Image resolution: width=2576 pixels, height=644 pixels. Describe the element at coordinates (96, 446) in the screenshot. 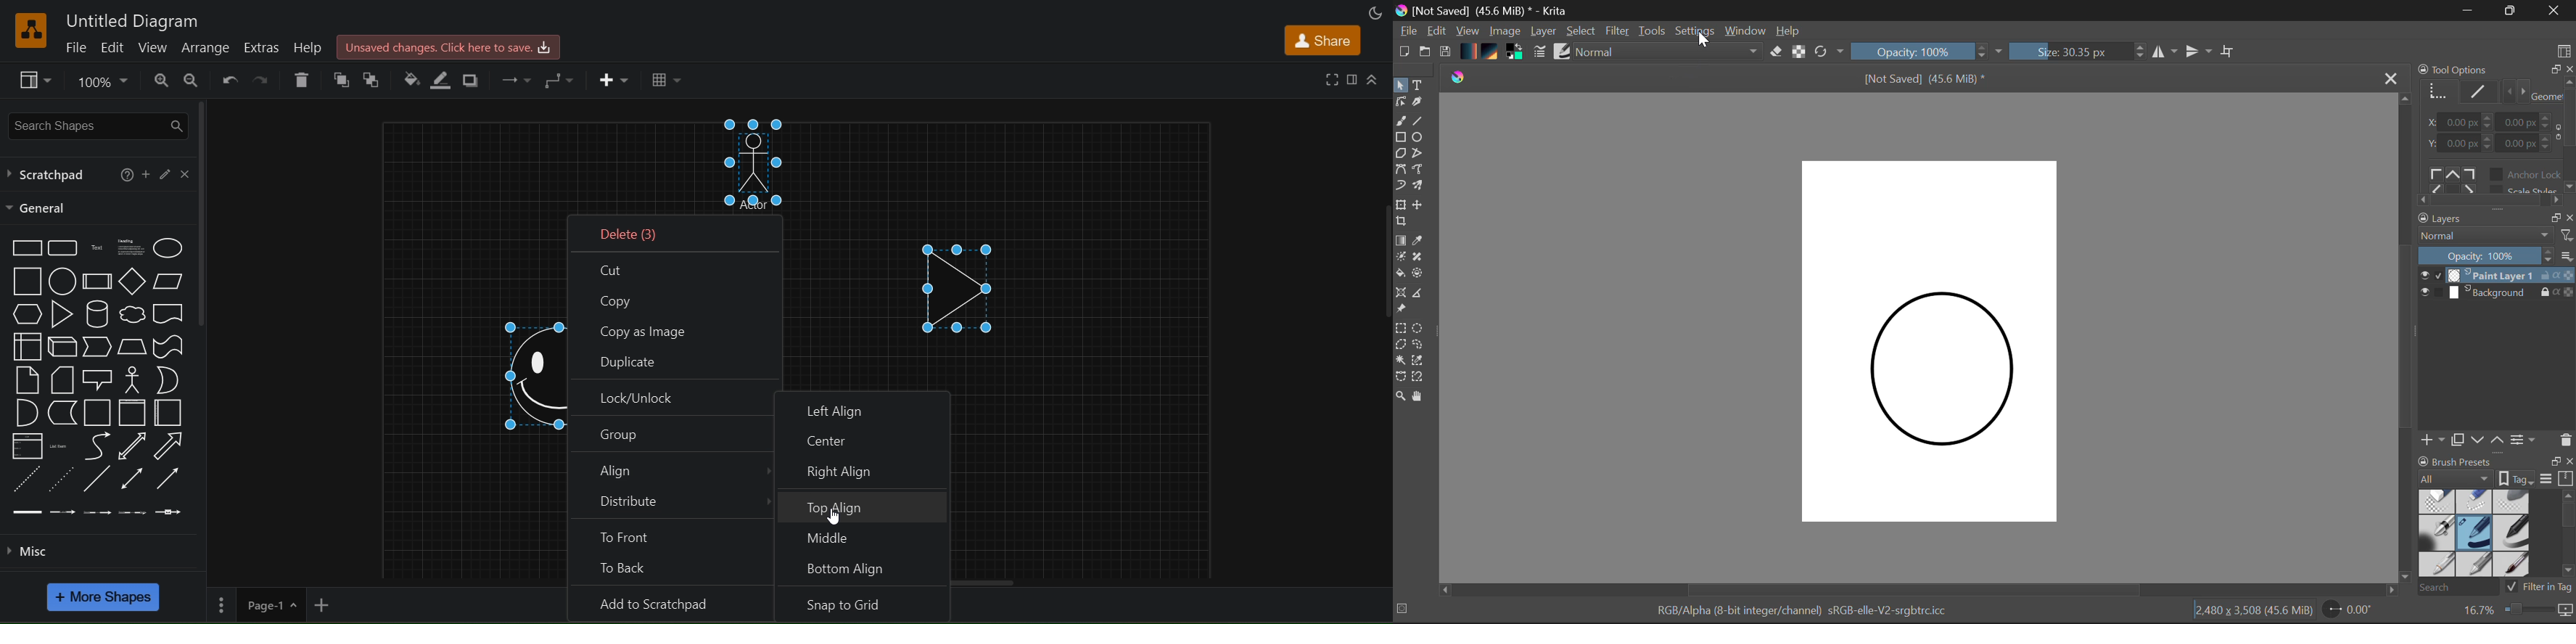

I see `curve` at that location.